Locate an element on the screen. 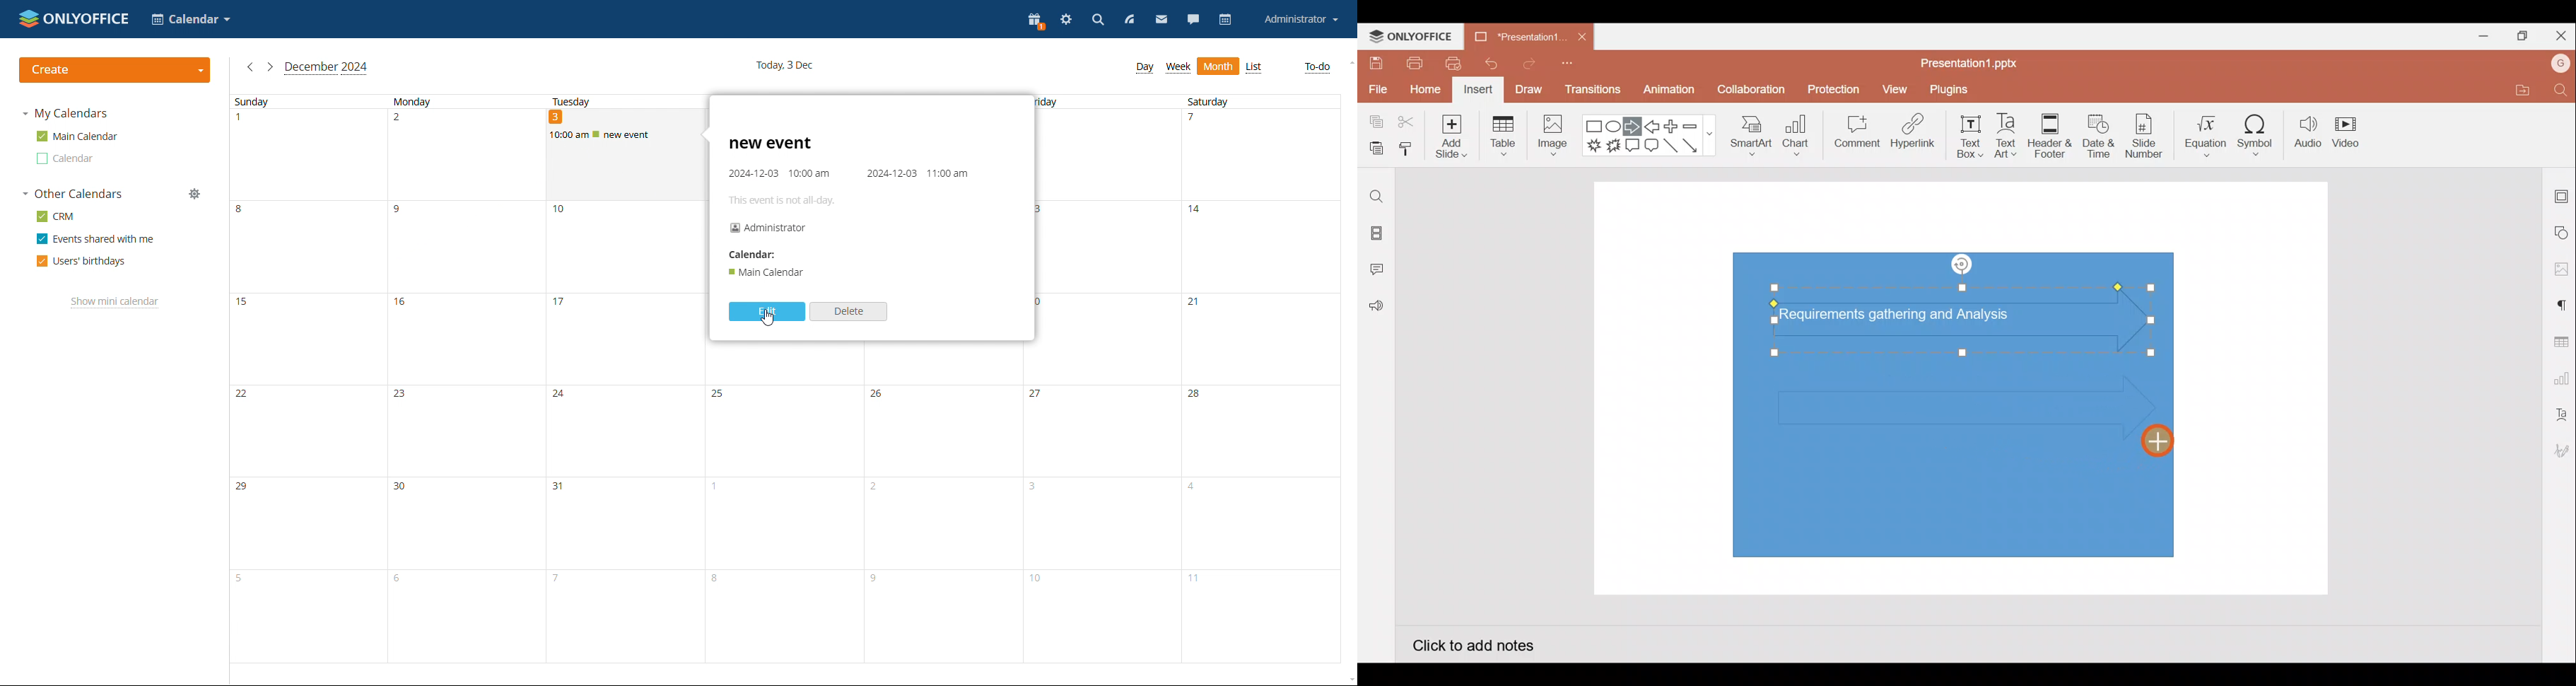 This screenshot has width=2576, height=700. Administrator is located at coordinates (771, 226).